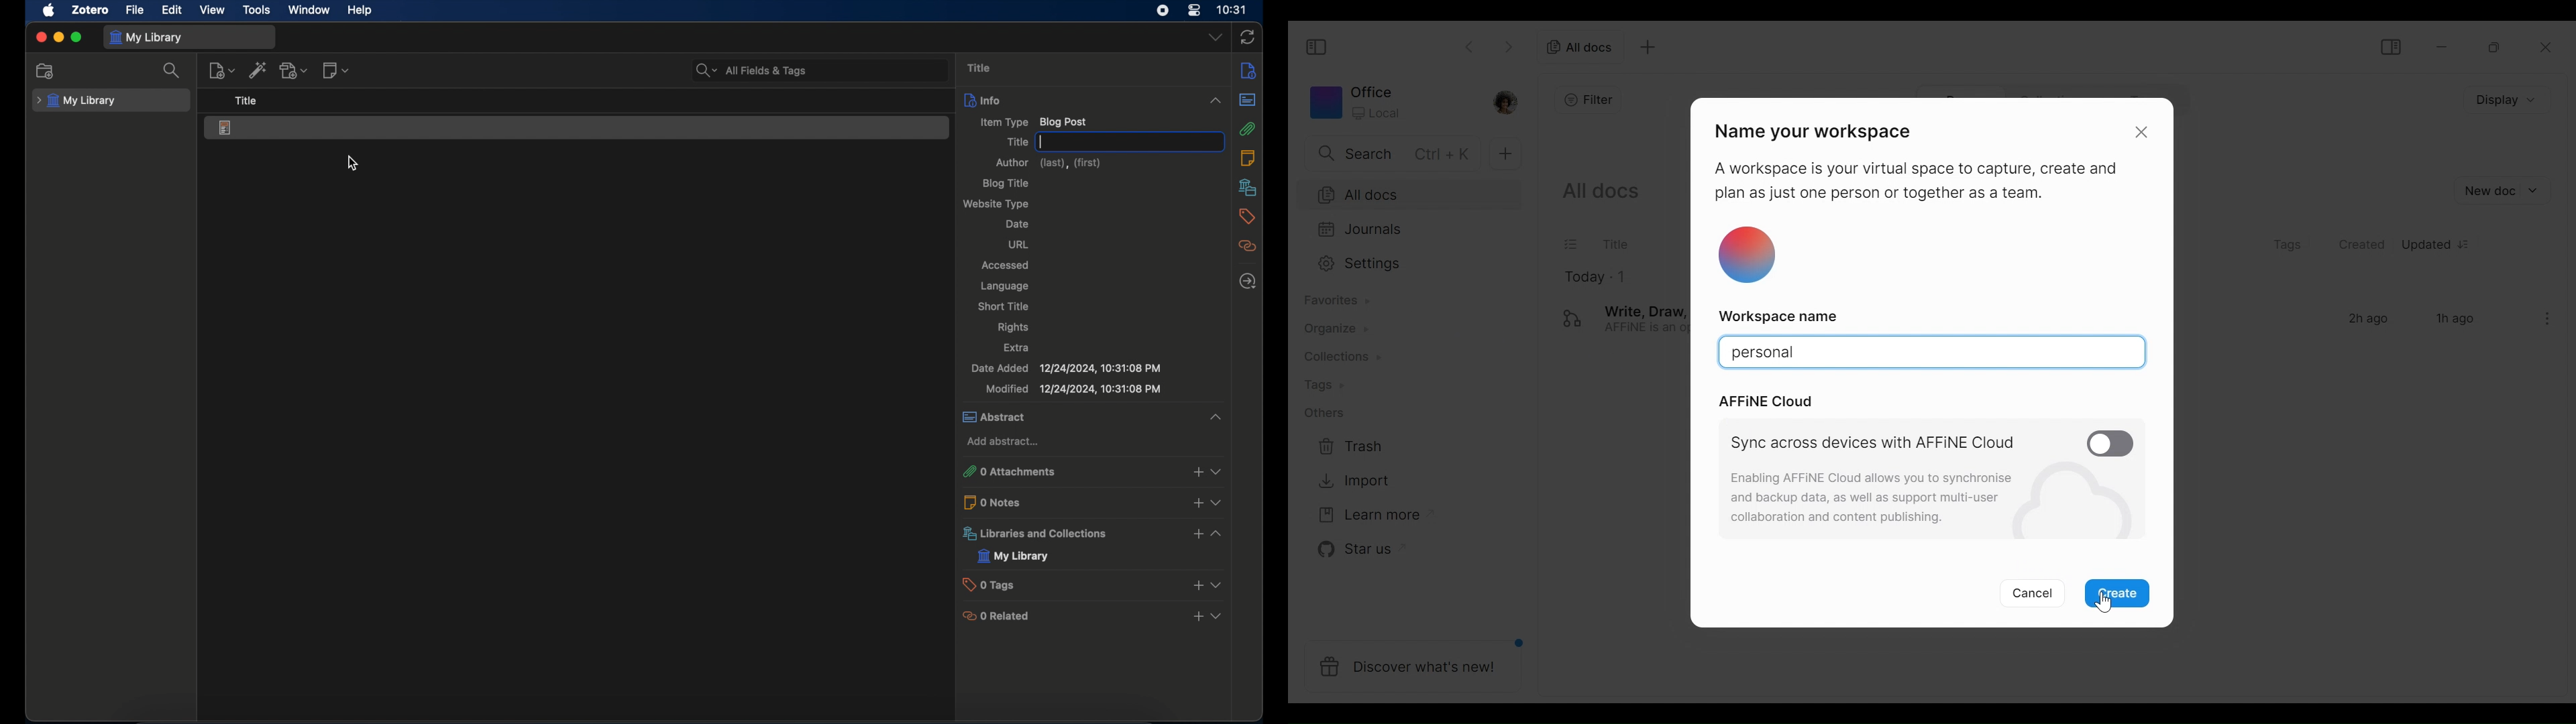 Image resolution: width=2576 pixels, height=728 pixels. Describe the element at coordinates (1248, 38) in the screenshot. I see `sync` at that location.